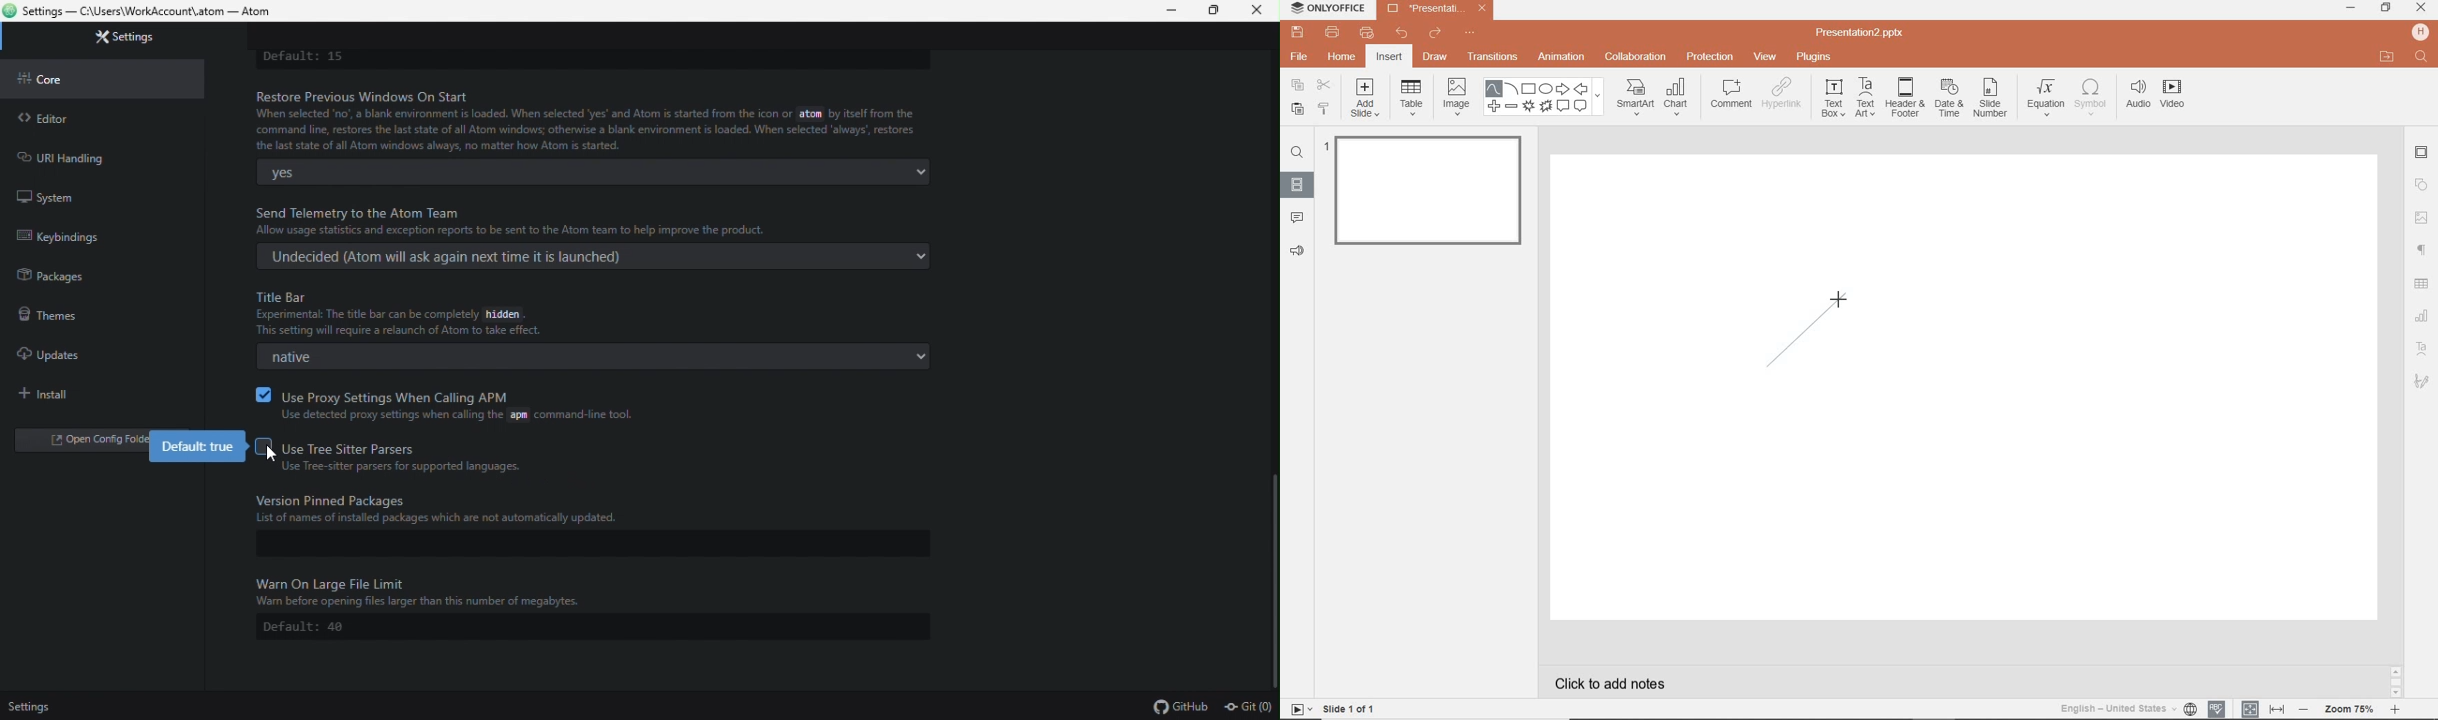  I want to click on FILE , so click(1301, 58).